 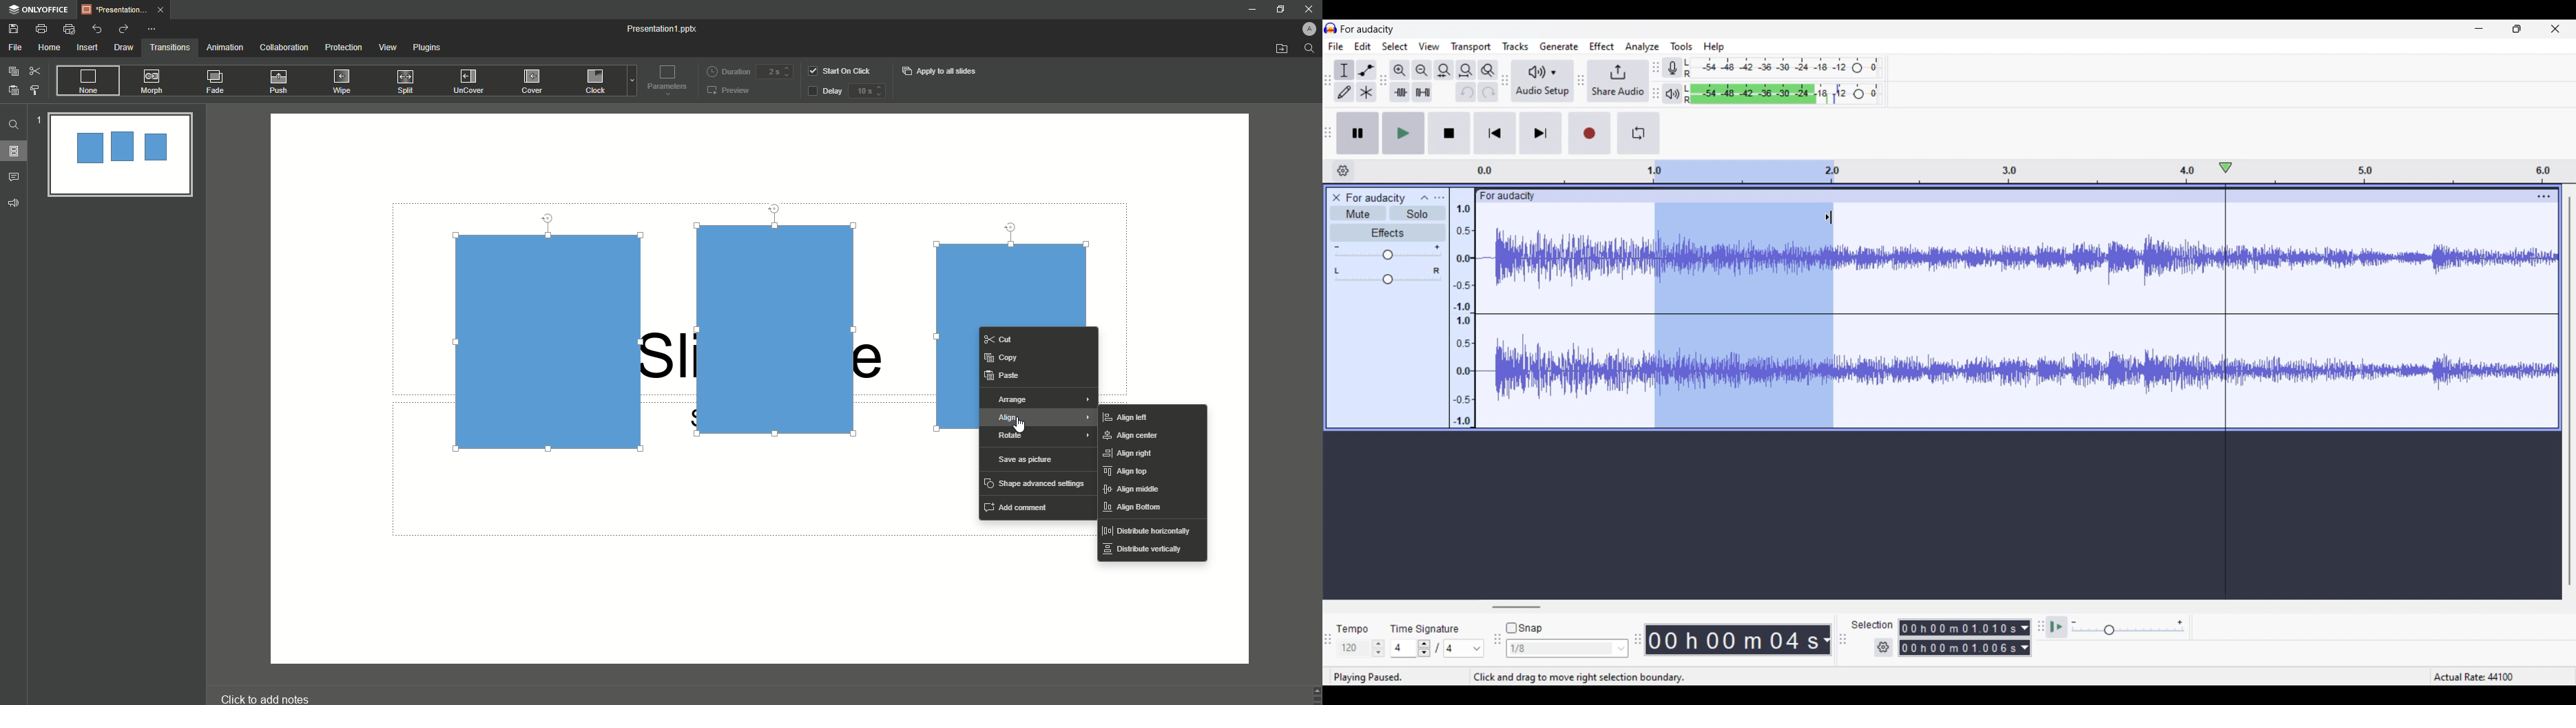 What do you see at coordinates (87, 81) in the screenshot?
I see `None` at bounding box center [87, 81].